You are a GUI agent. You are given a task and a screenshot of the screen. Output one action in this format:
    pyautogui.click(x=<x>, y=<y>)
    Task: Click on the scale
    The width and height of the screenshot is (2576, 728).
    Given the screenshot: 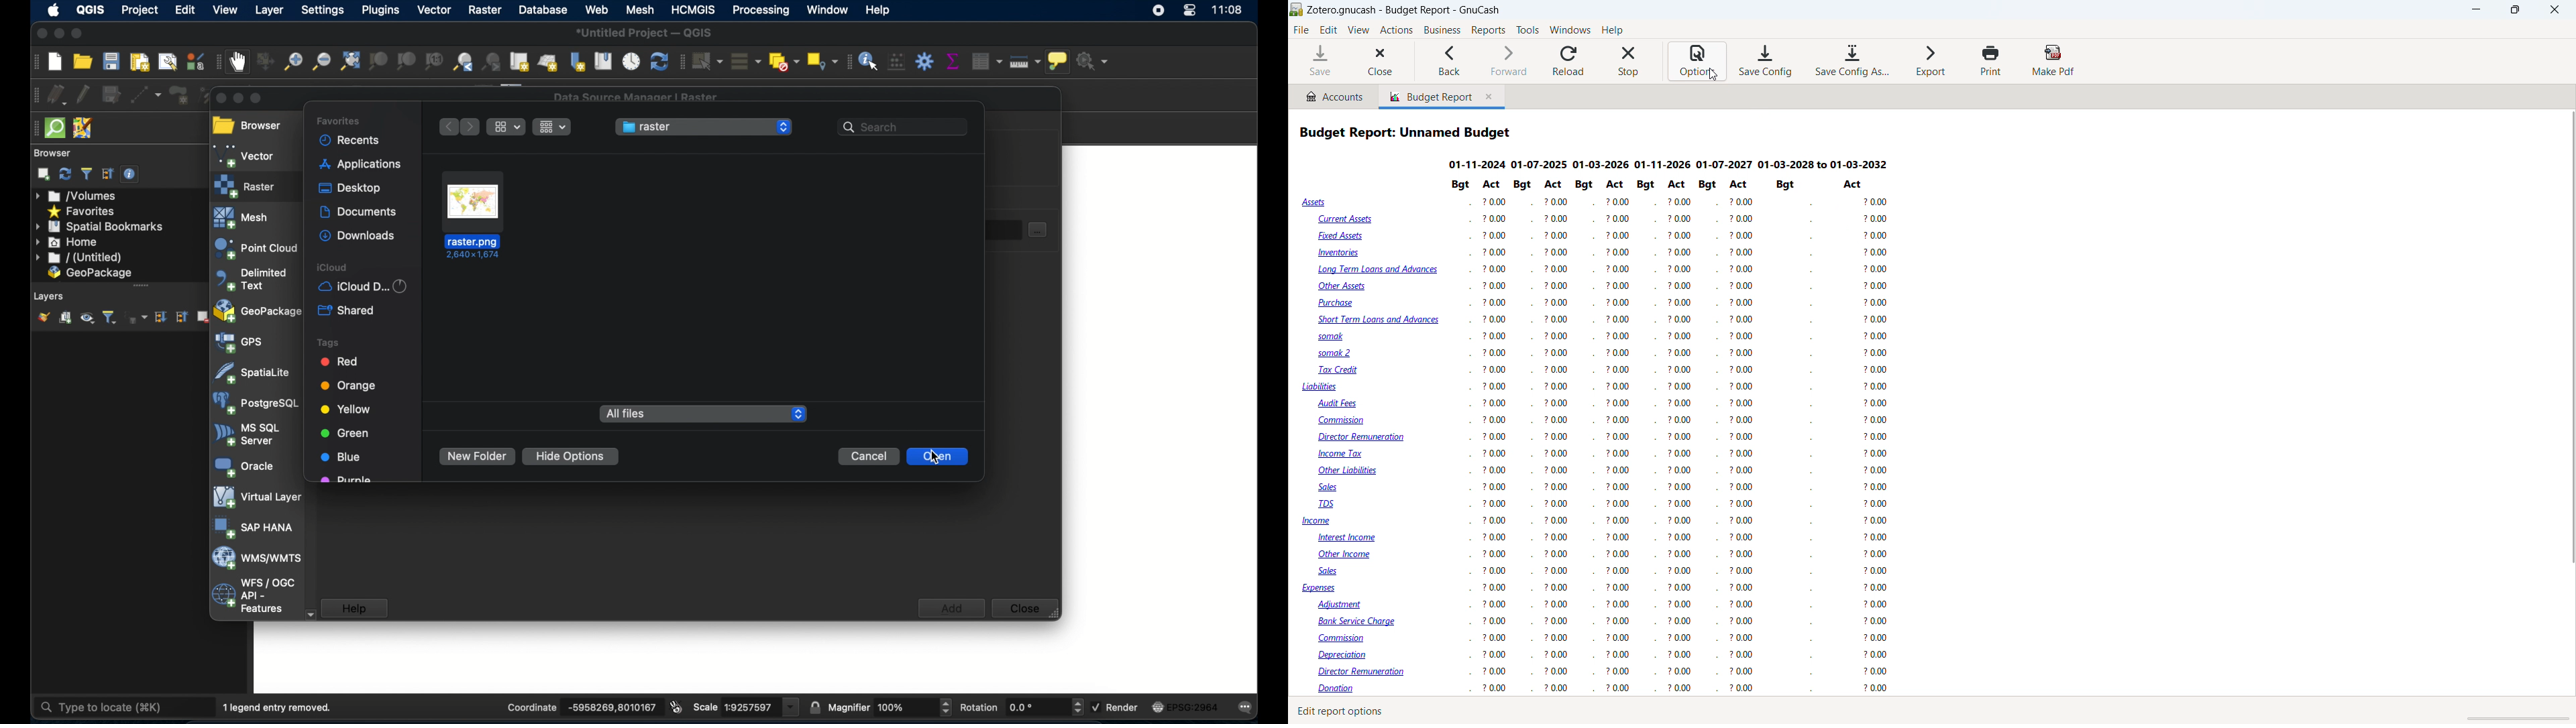 What is the action you would take?
    pyautogui.click(x=706, y=707)
    